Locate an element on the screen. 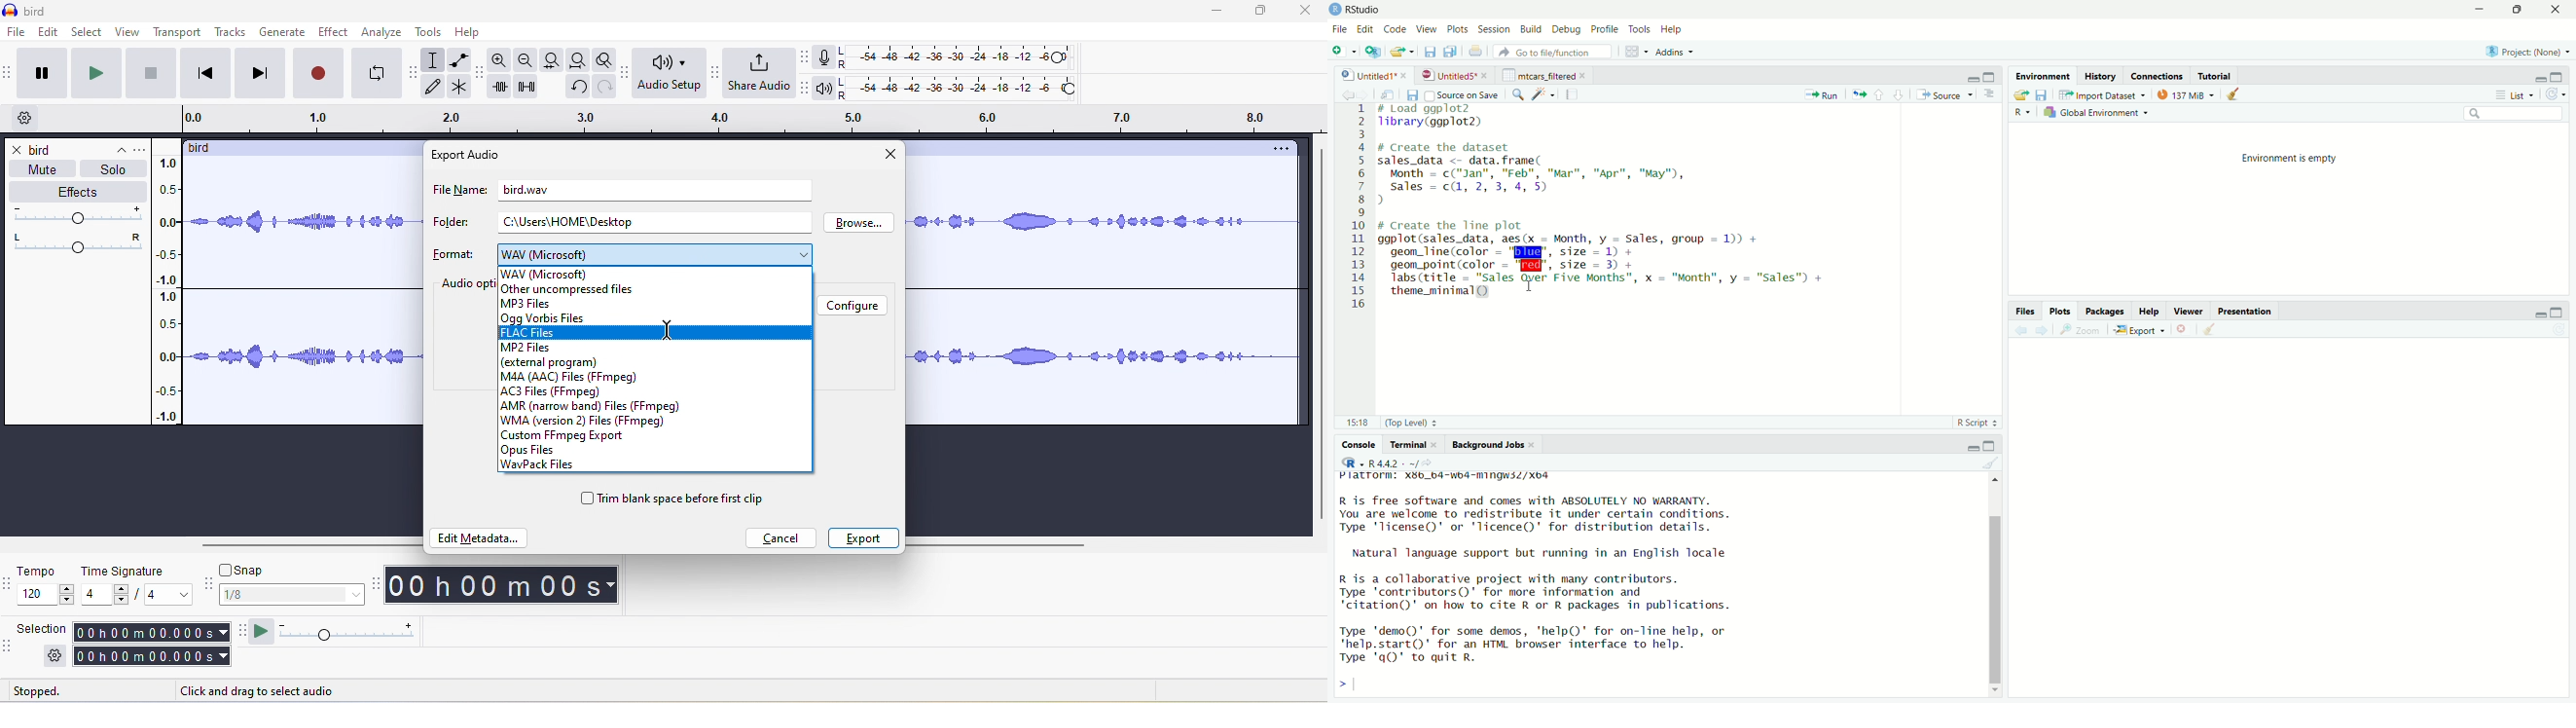  show in new window is located at coordinates (1392, 94).